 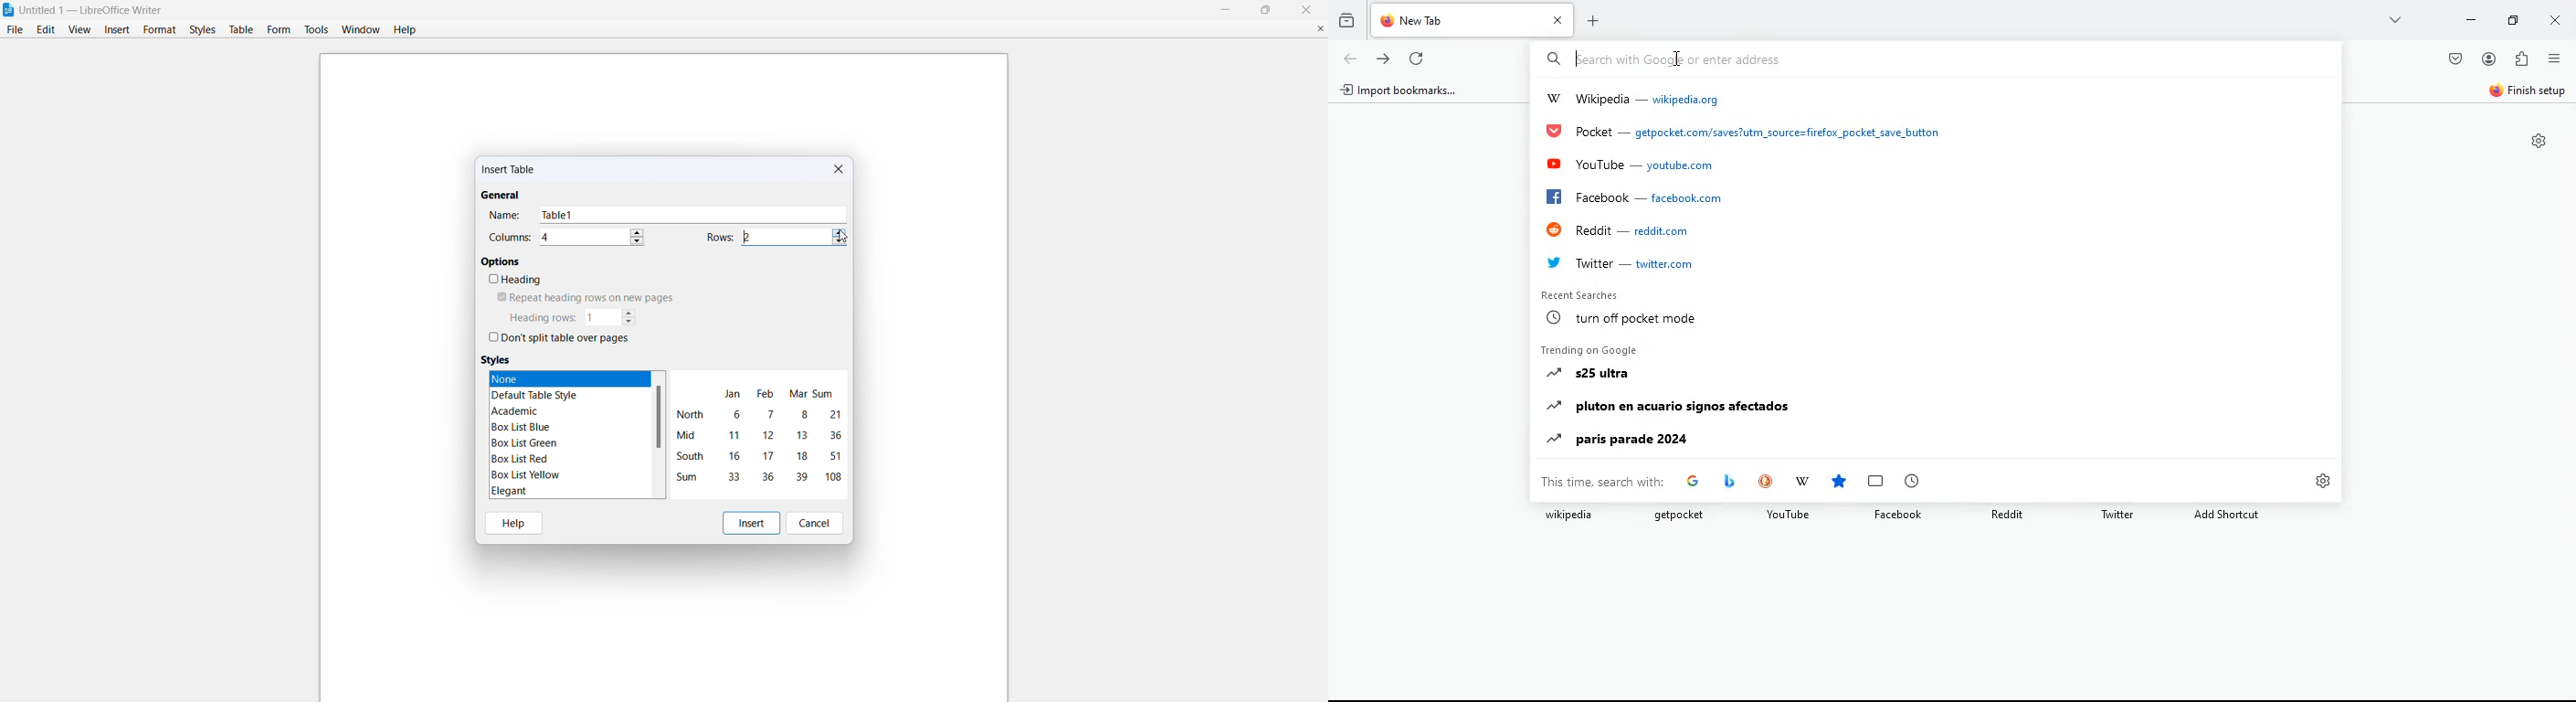 What do you see at coordinates (1616, 438) in the screenshot?
I see `~* paris parade 2024` at bounding box center [1616, 438].